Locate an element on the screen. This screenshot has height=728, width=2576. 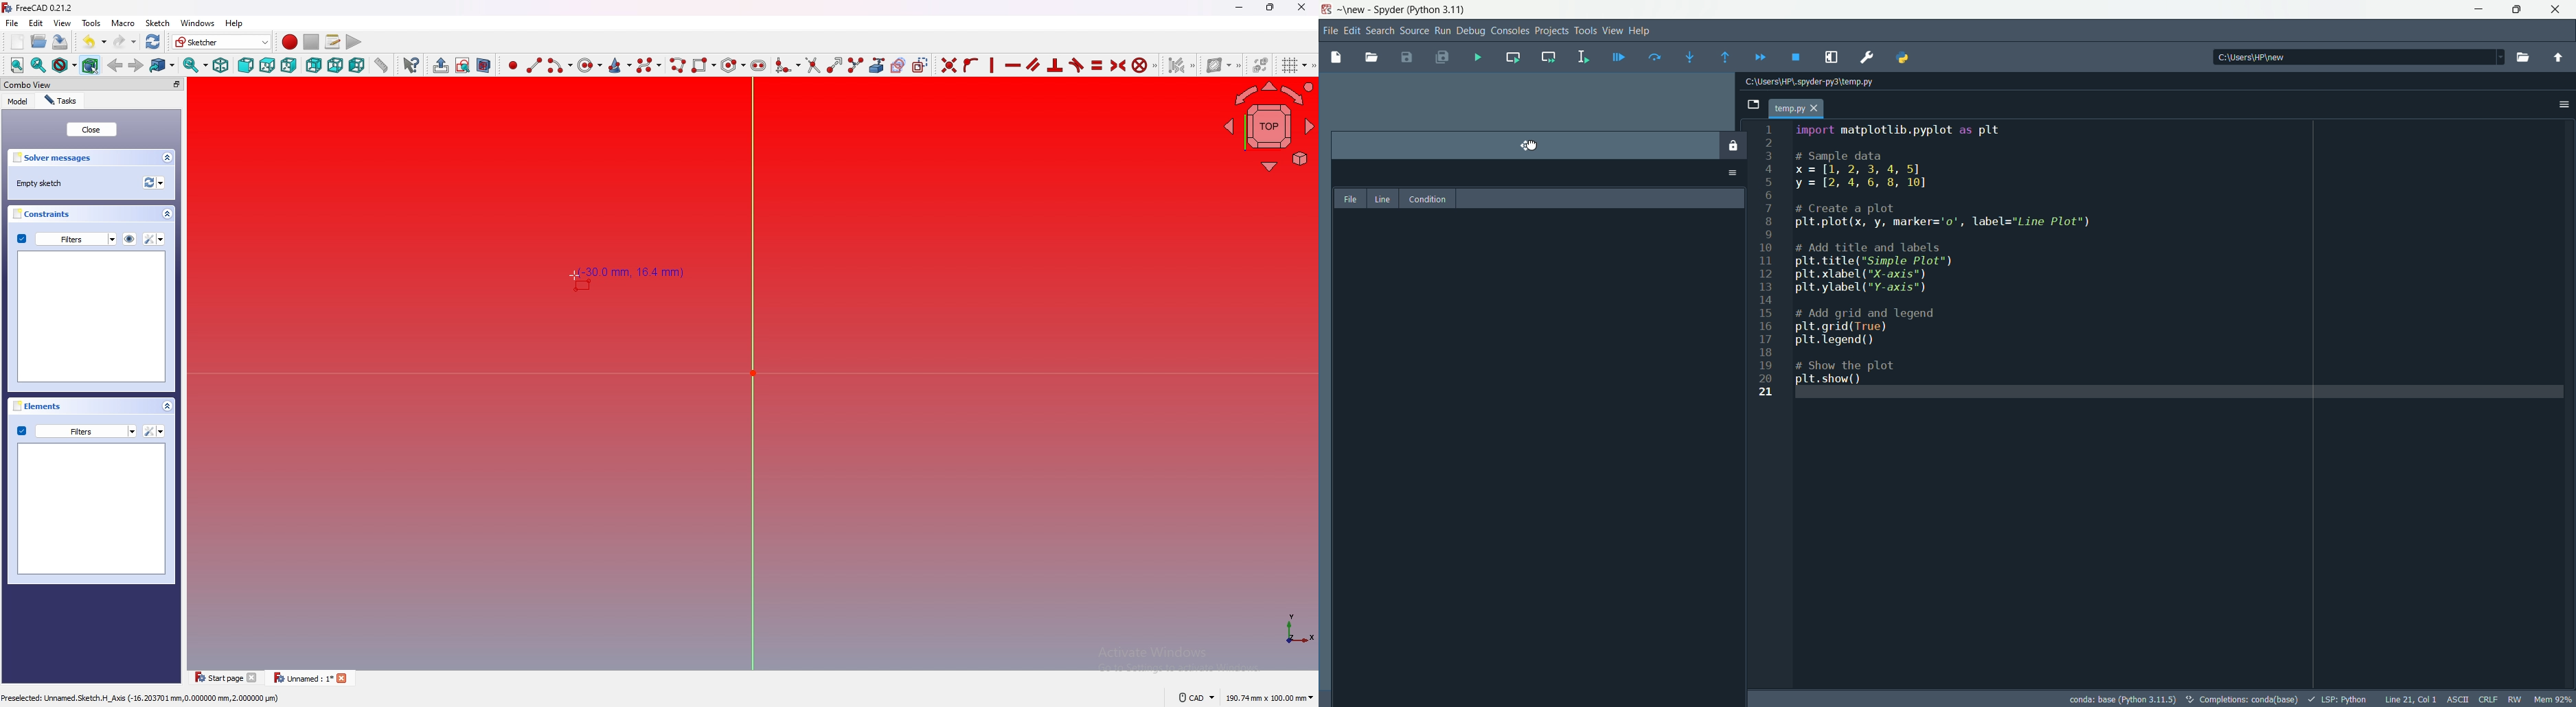
preview is located at coordinates (92, 507).